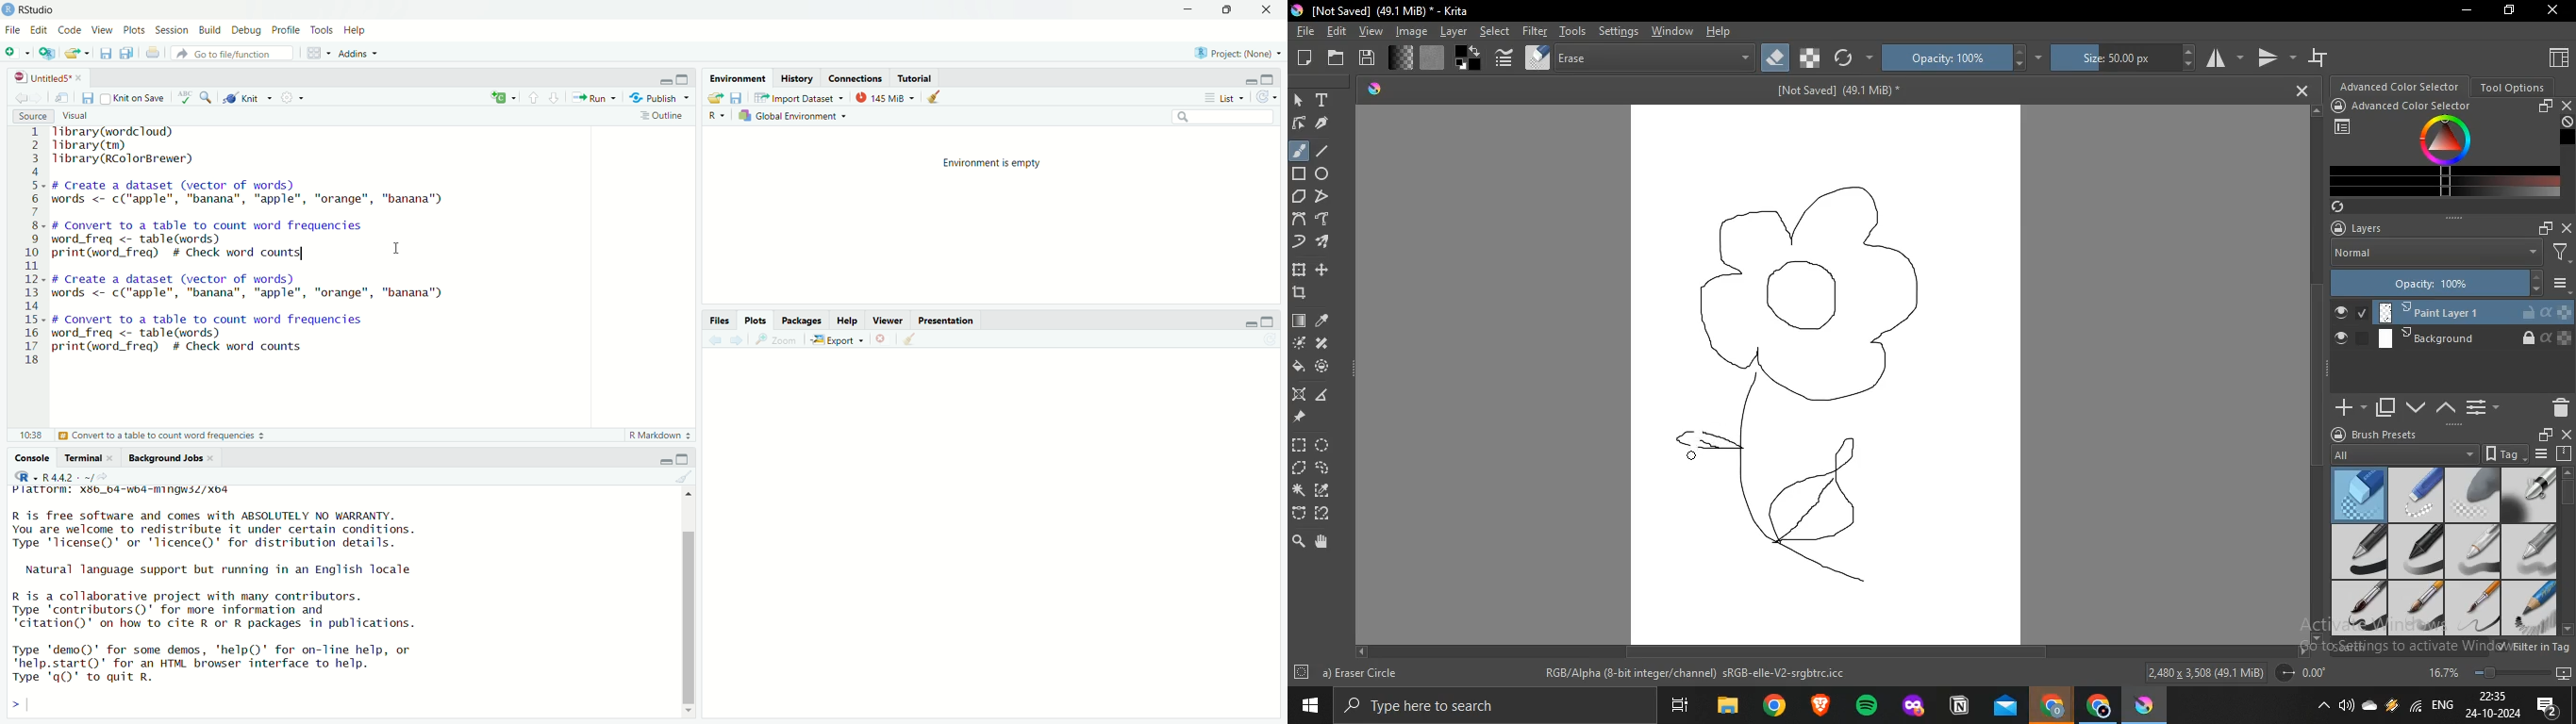 The width and height of the screenshot is (2576, 728). I want to click on Input Dataset, so click(800, 99).